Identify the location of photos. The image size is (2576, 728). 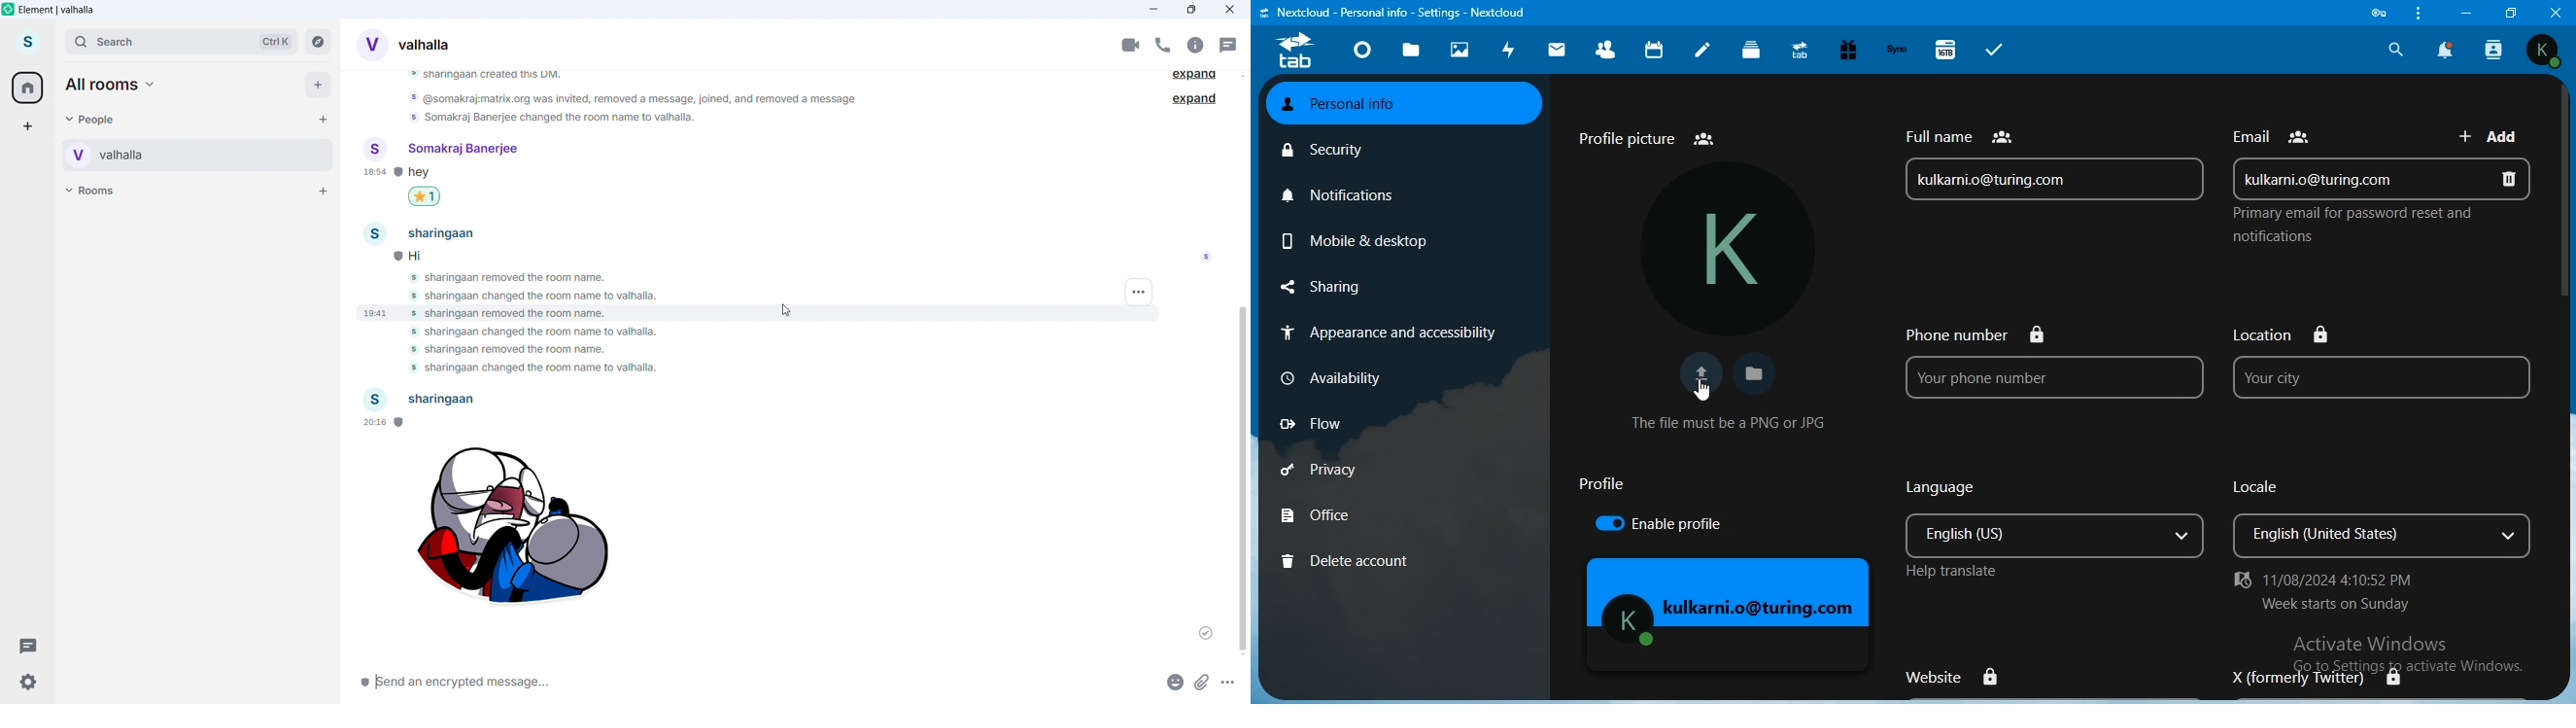
(1461, 51).